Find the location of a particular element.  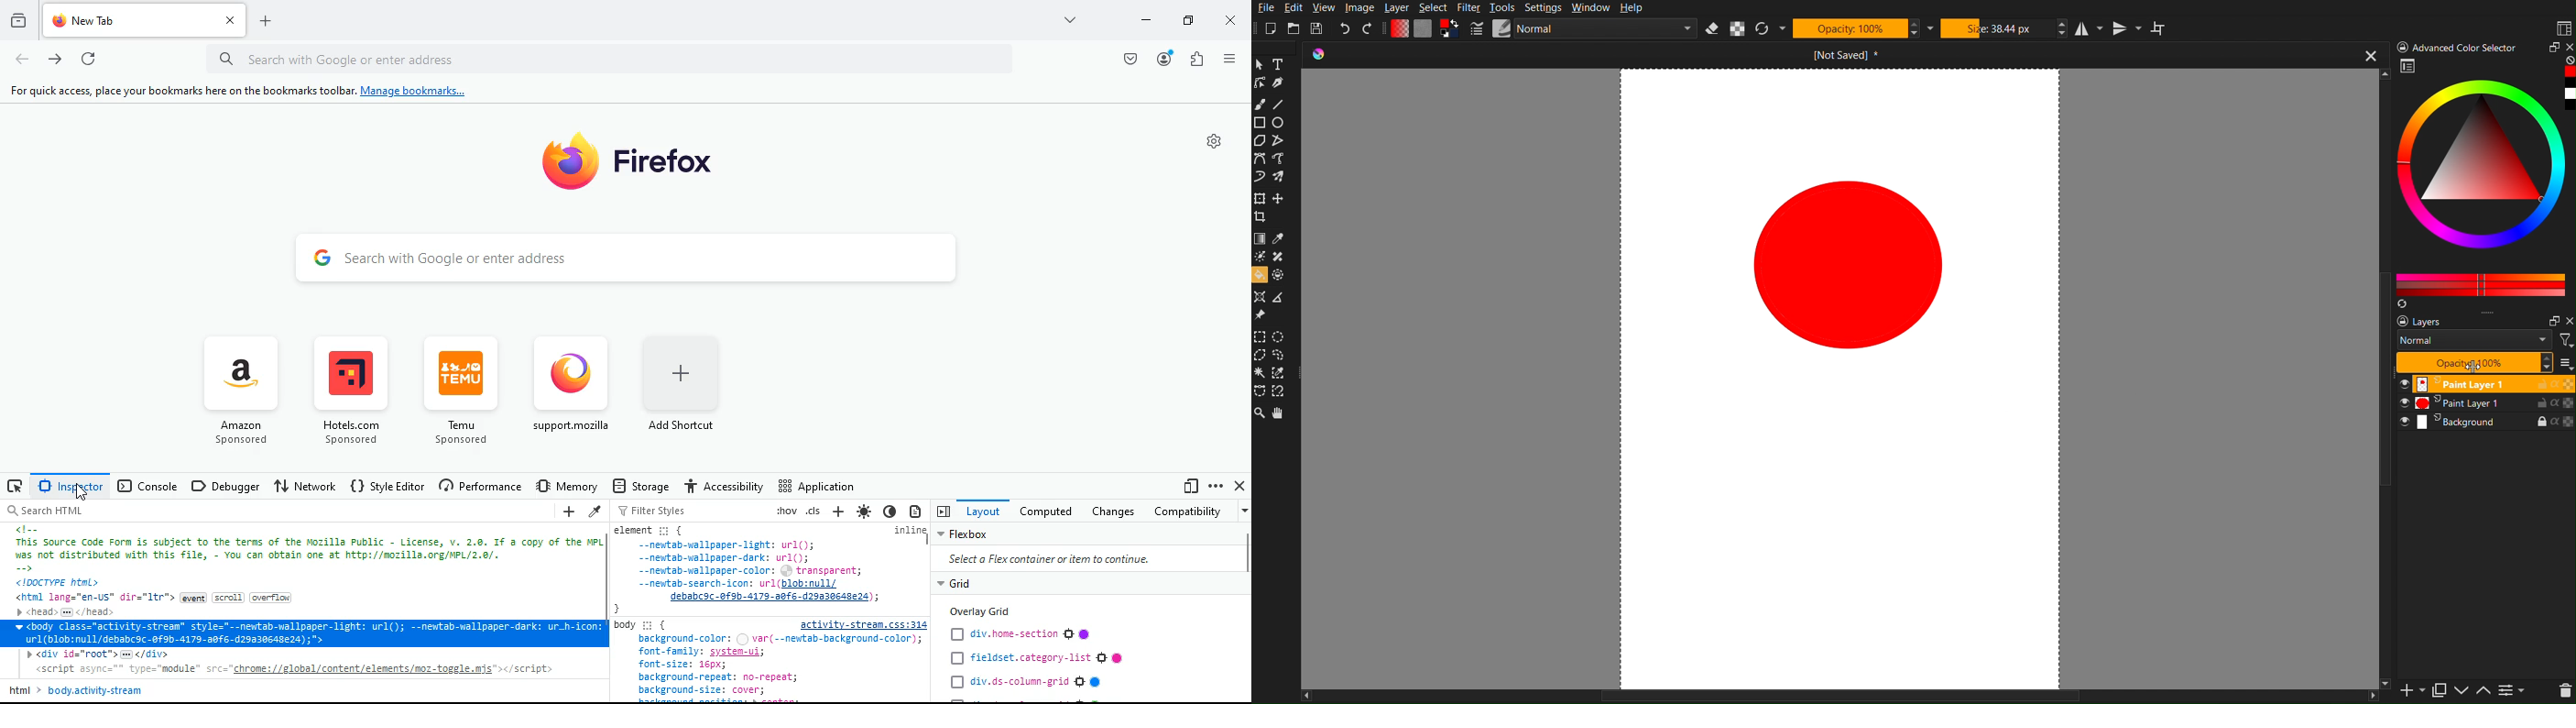

Copy is located at coordinates (2440, 693).